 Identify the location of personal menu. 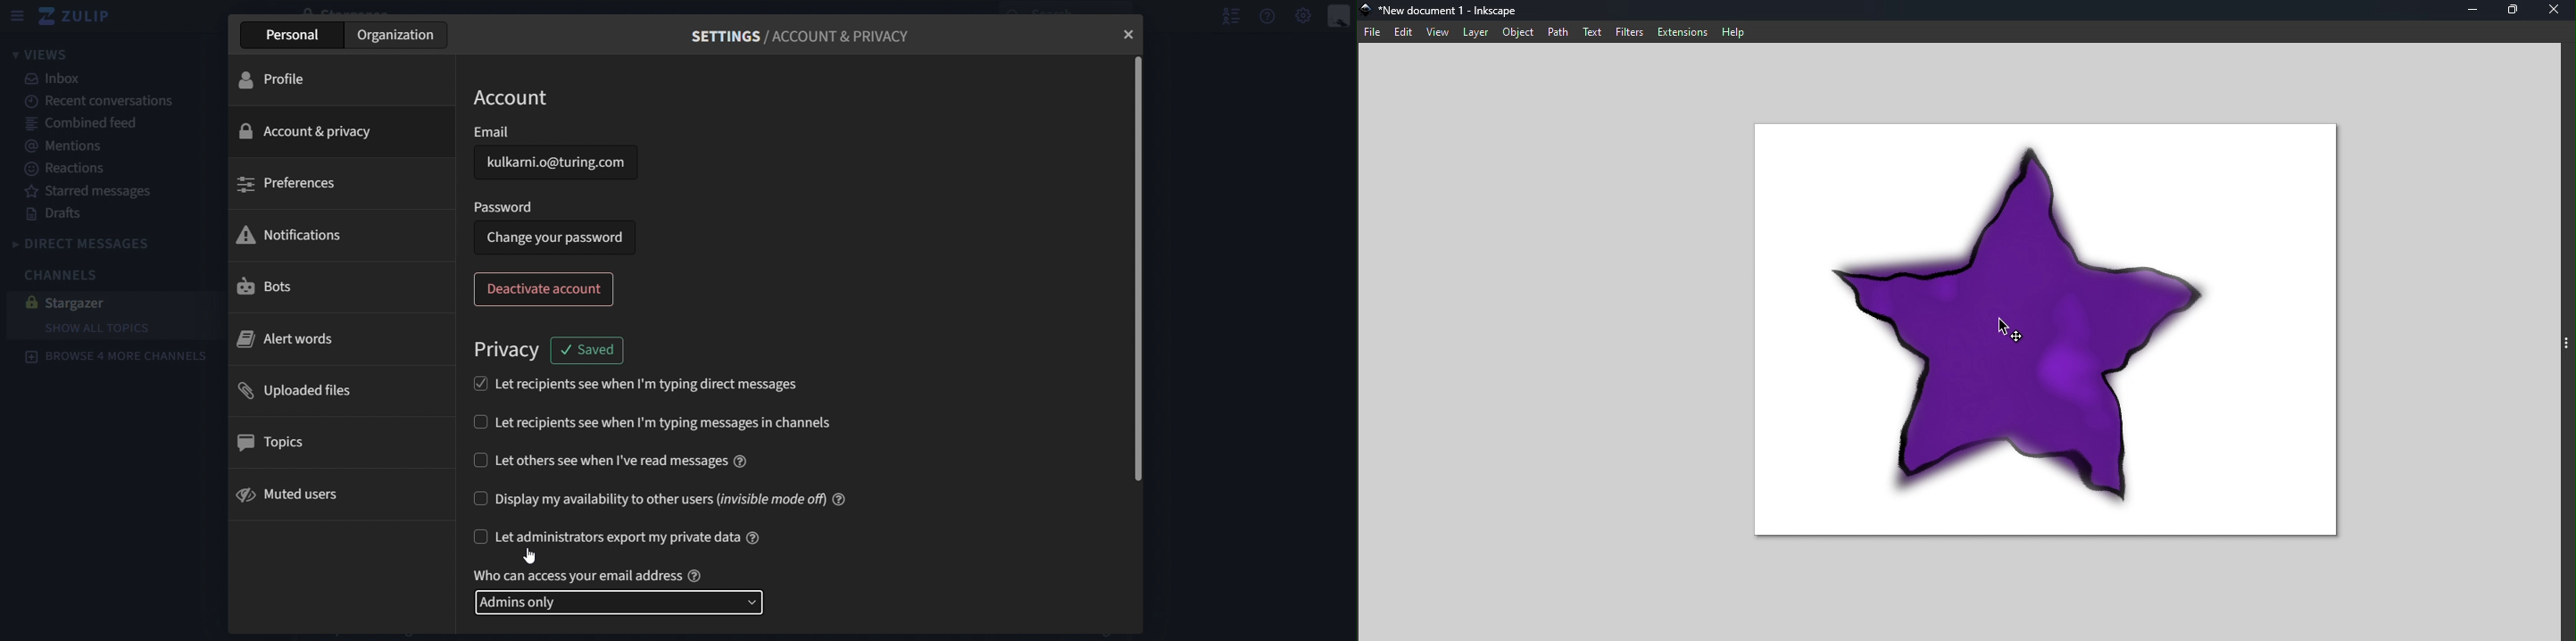
(1340, 19).